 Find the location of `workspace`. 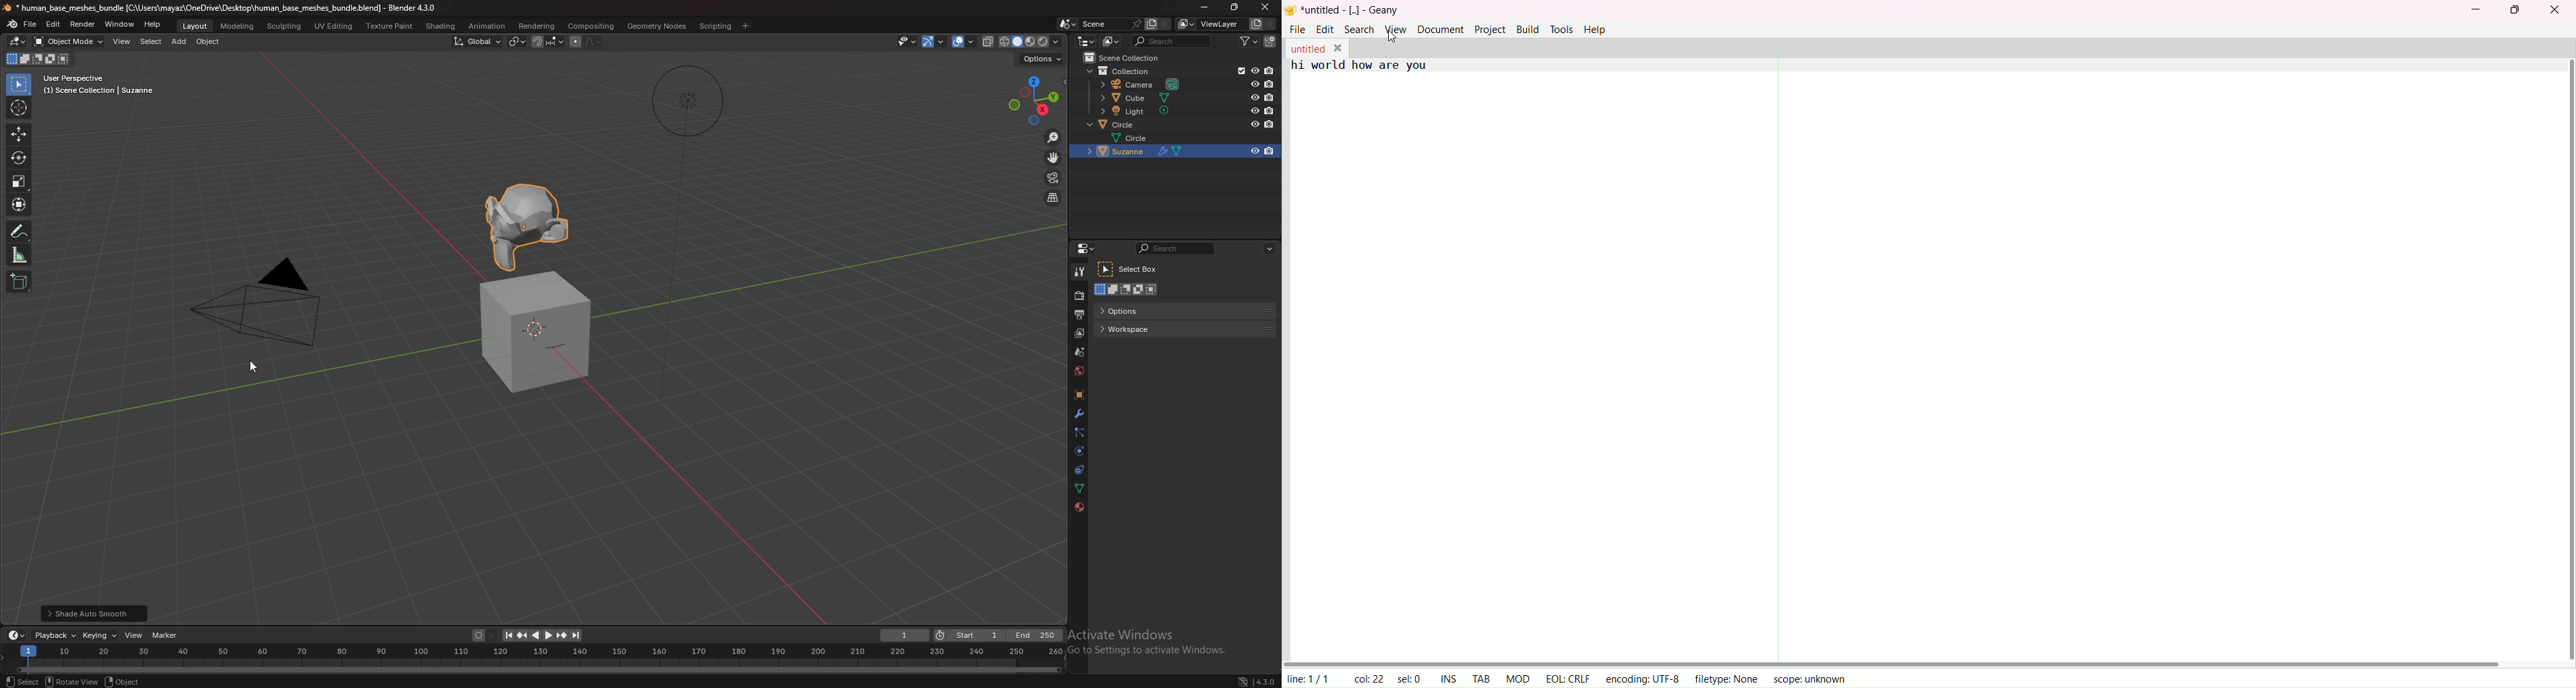

workspace is located at coordinates (1142, 329).